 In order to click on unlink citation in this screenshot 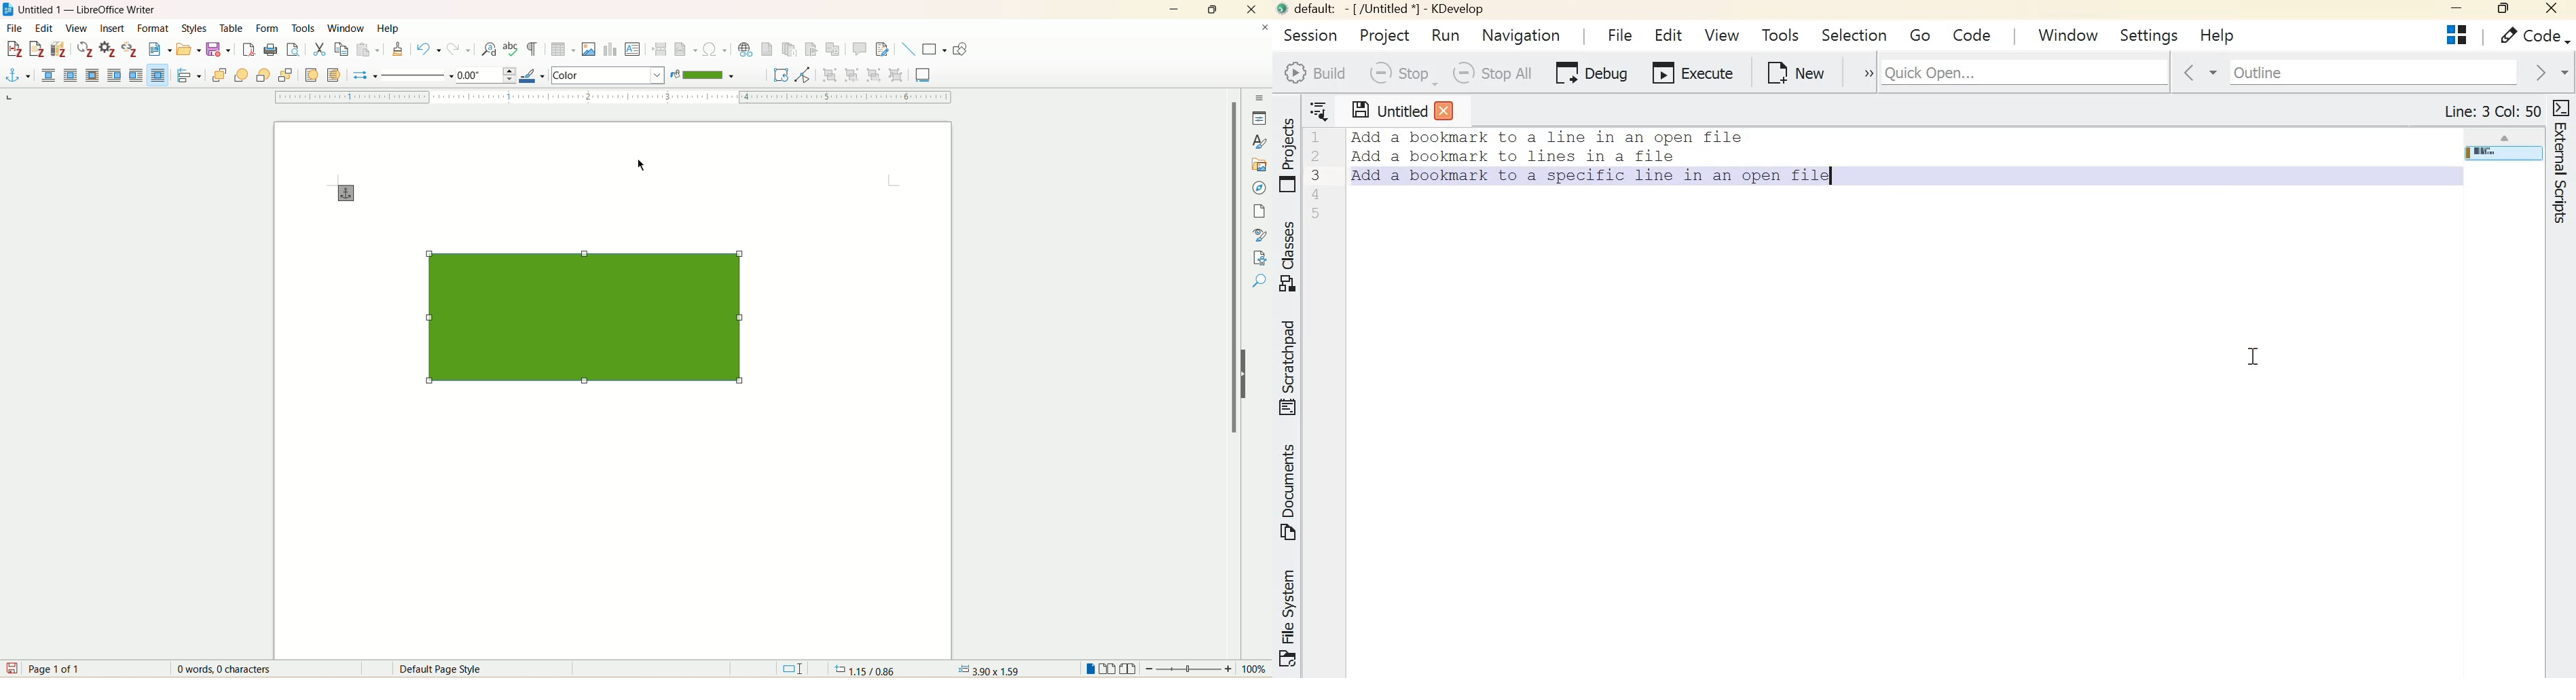, I will do `click(129, 49)`.